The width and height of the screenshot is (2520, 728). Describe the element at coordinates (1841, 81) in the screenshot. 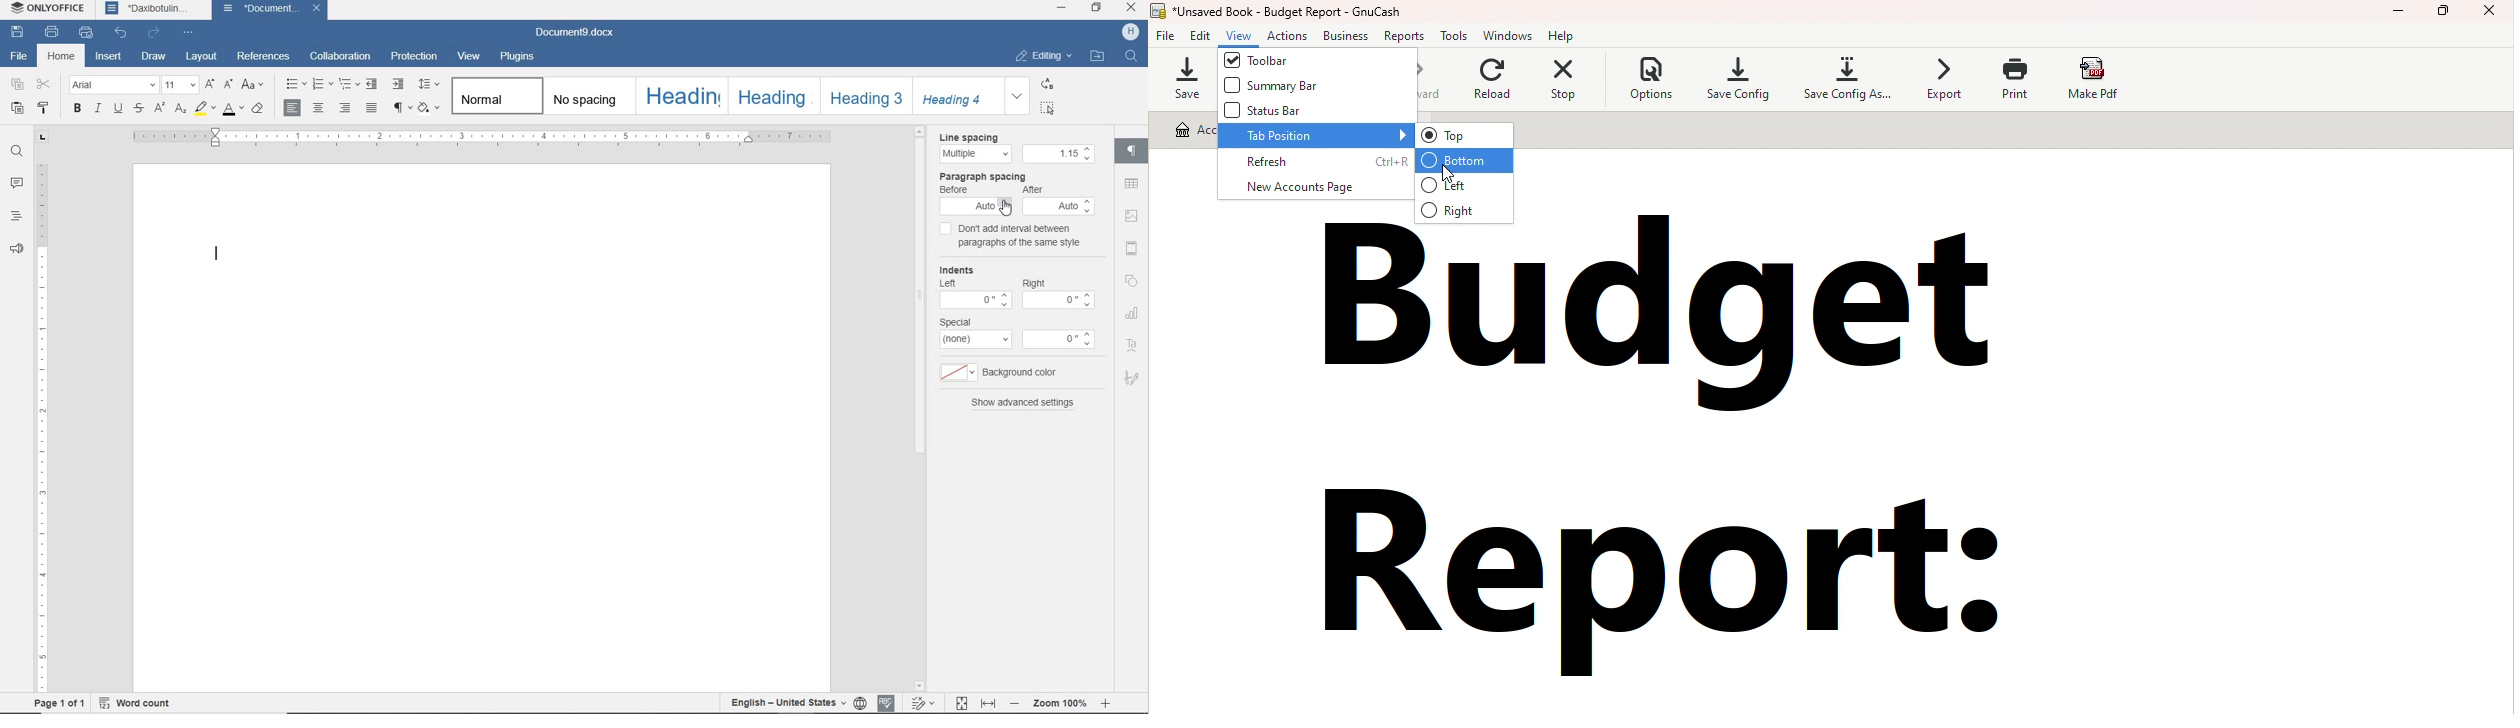

I see `Save config as` at that location.